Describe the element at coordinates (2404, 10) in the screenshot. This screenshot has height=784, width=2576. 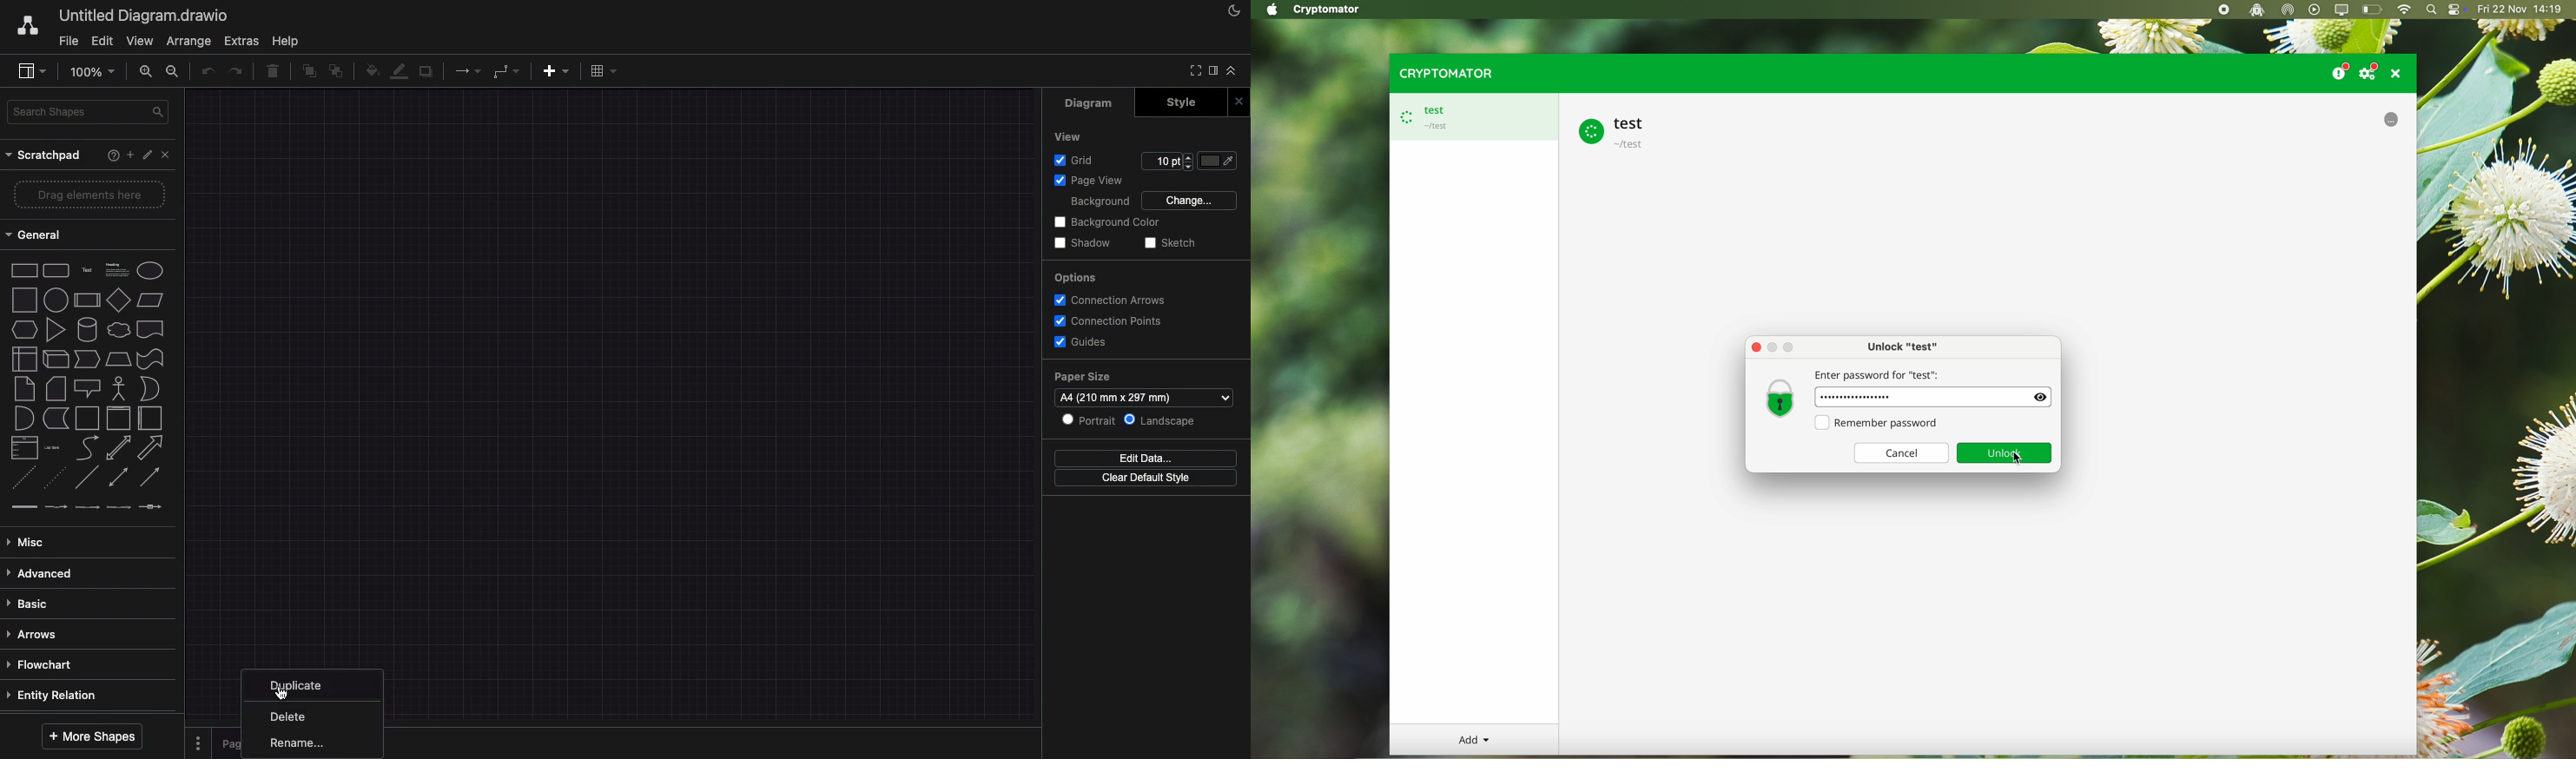
I see `wifi` at that location.